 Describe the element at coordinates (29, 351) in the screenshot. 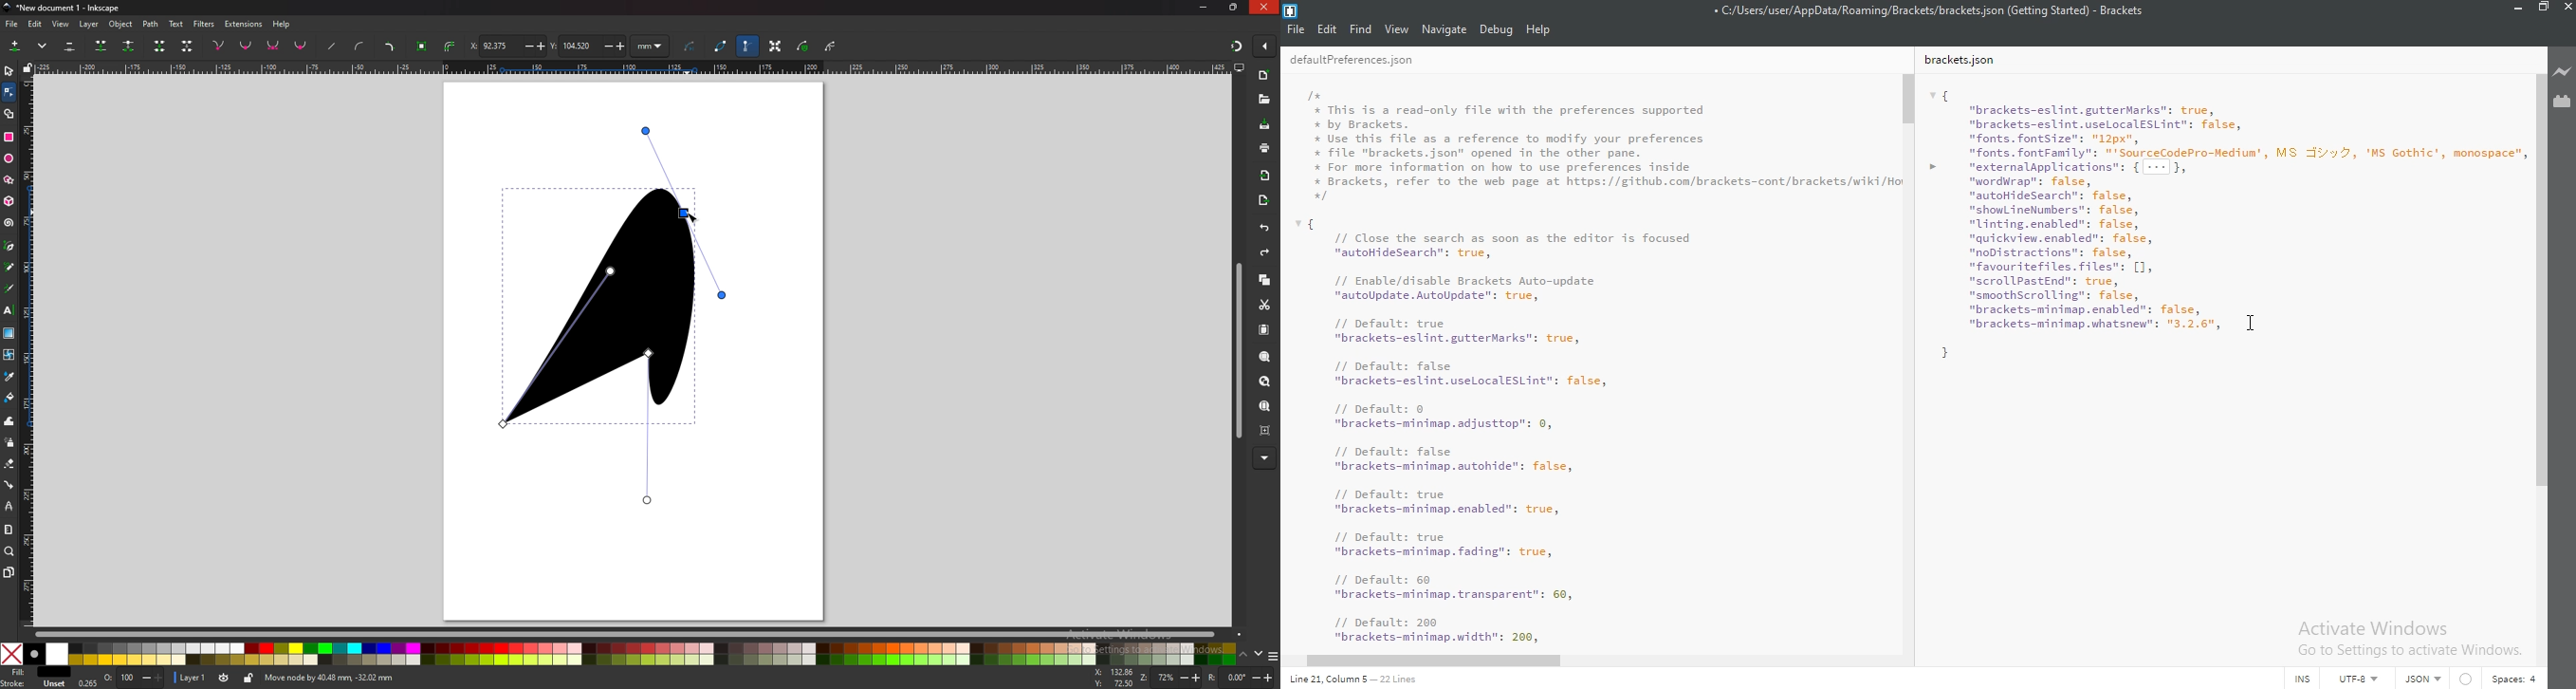

I see `vertical scale` at that location.